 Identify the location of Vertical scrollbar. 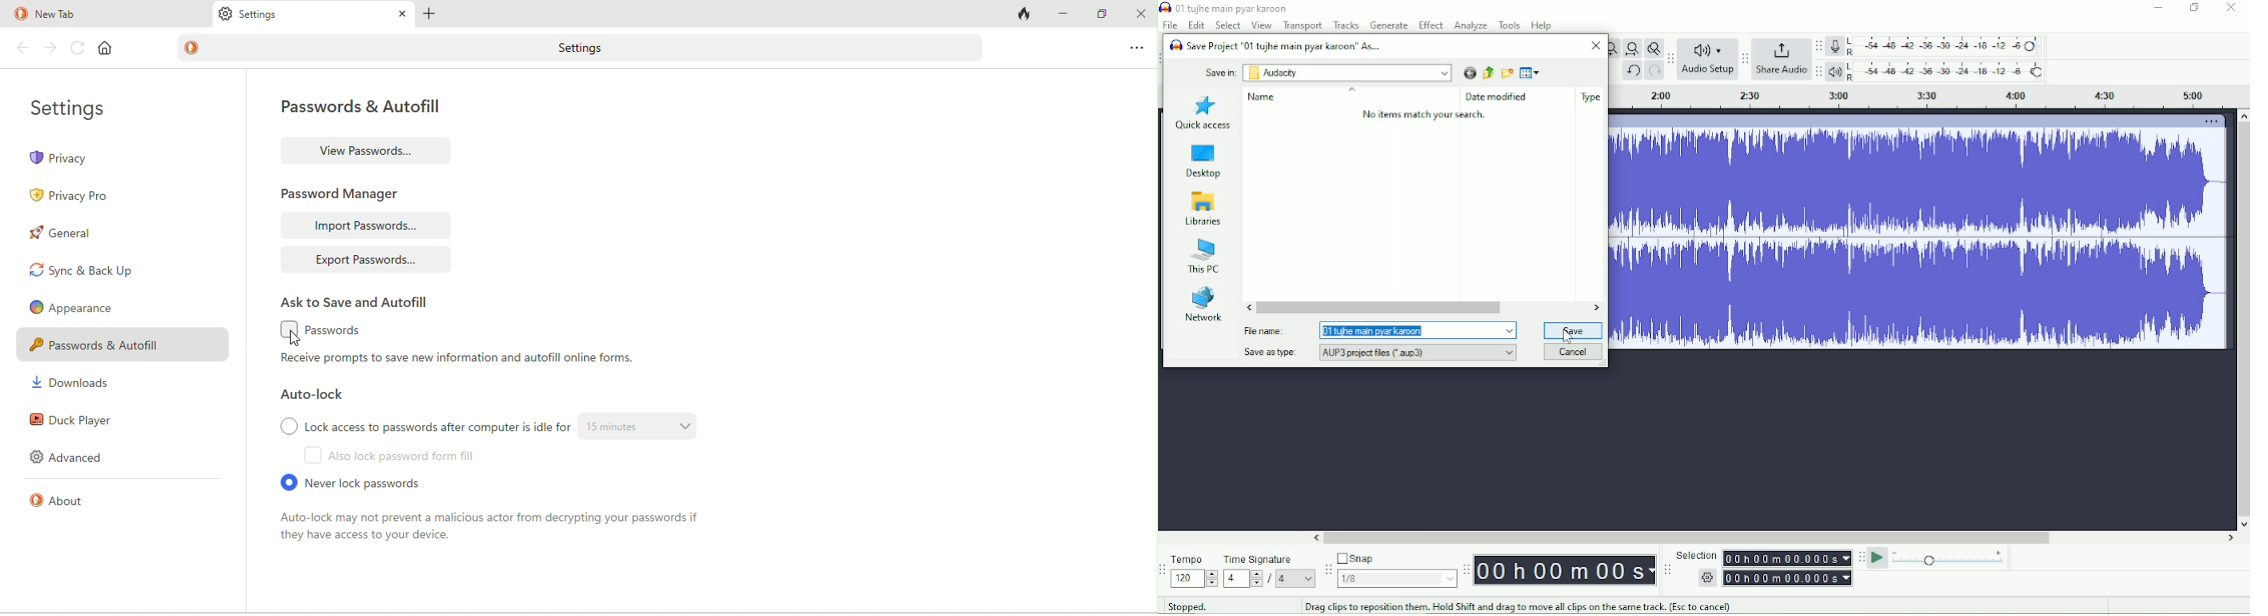
(2242, 320).